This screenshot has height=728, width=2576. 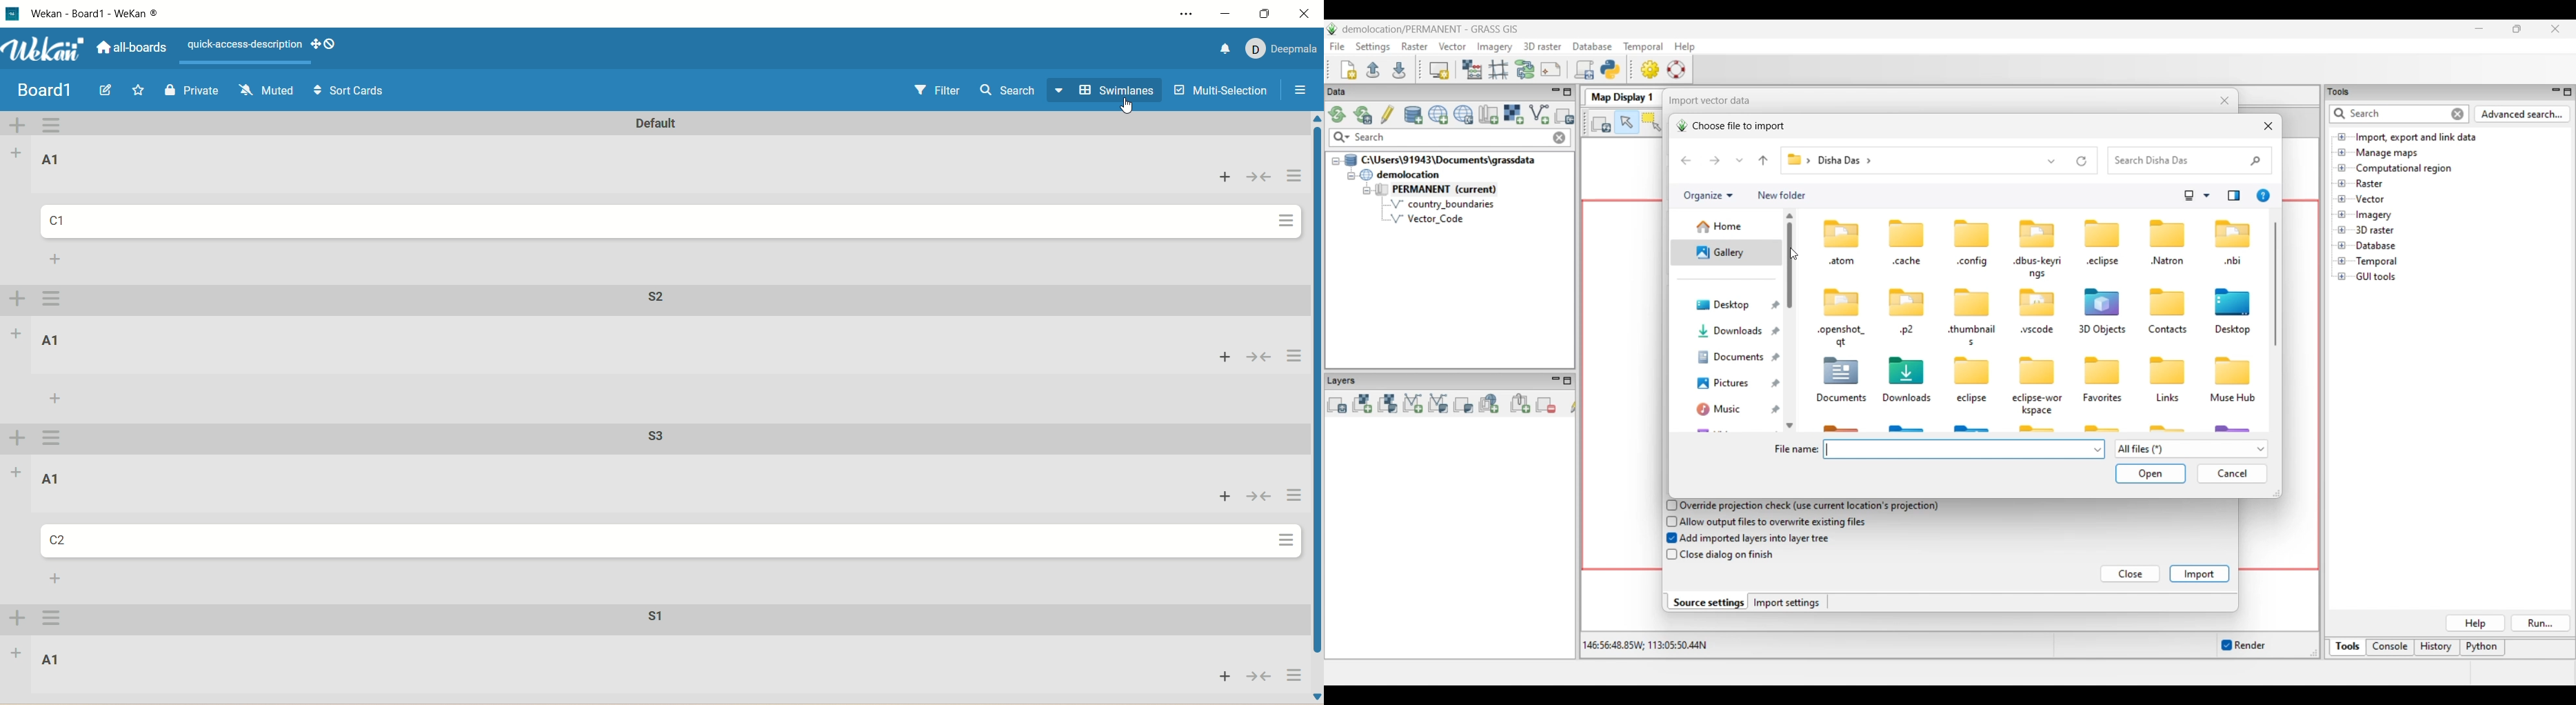 What do you see at coordinates (651, 297) in the screenshot?
I see `swimlane tittle` at bounding box center [651, 297].